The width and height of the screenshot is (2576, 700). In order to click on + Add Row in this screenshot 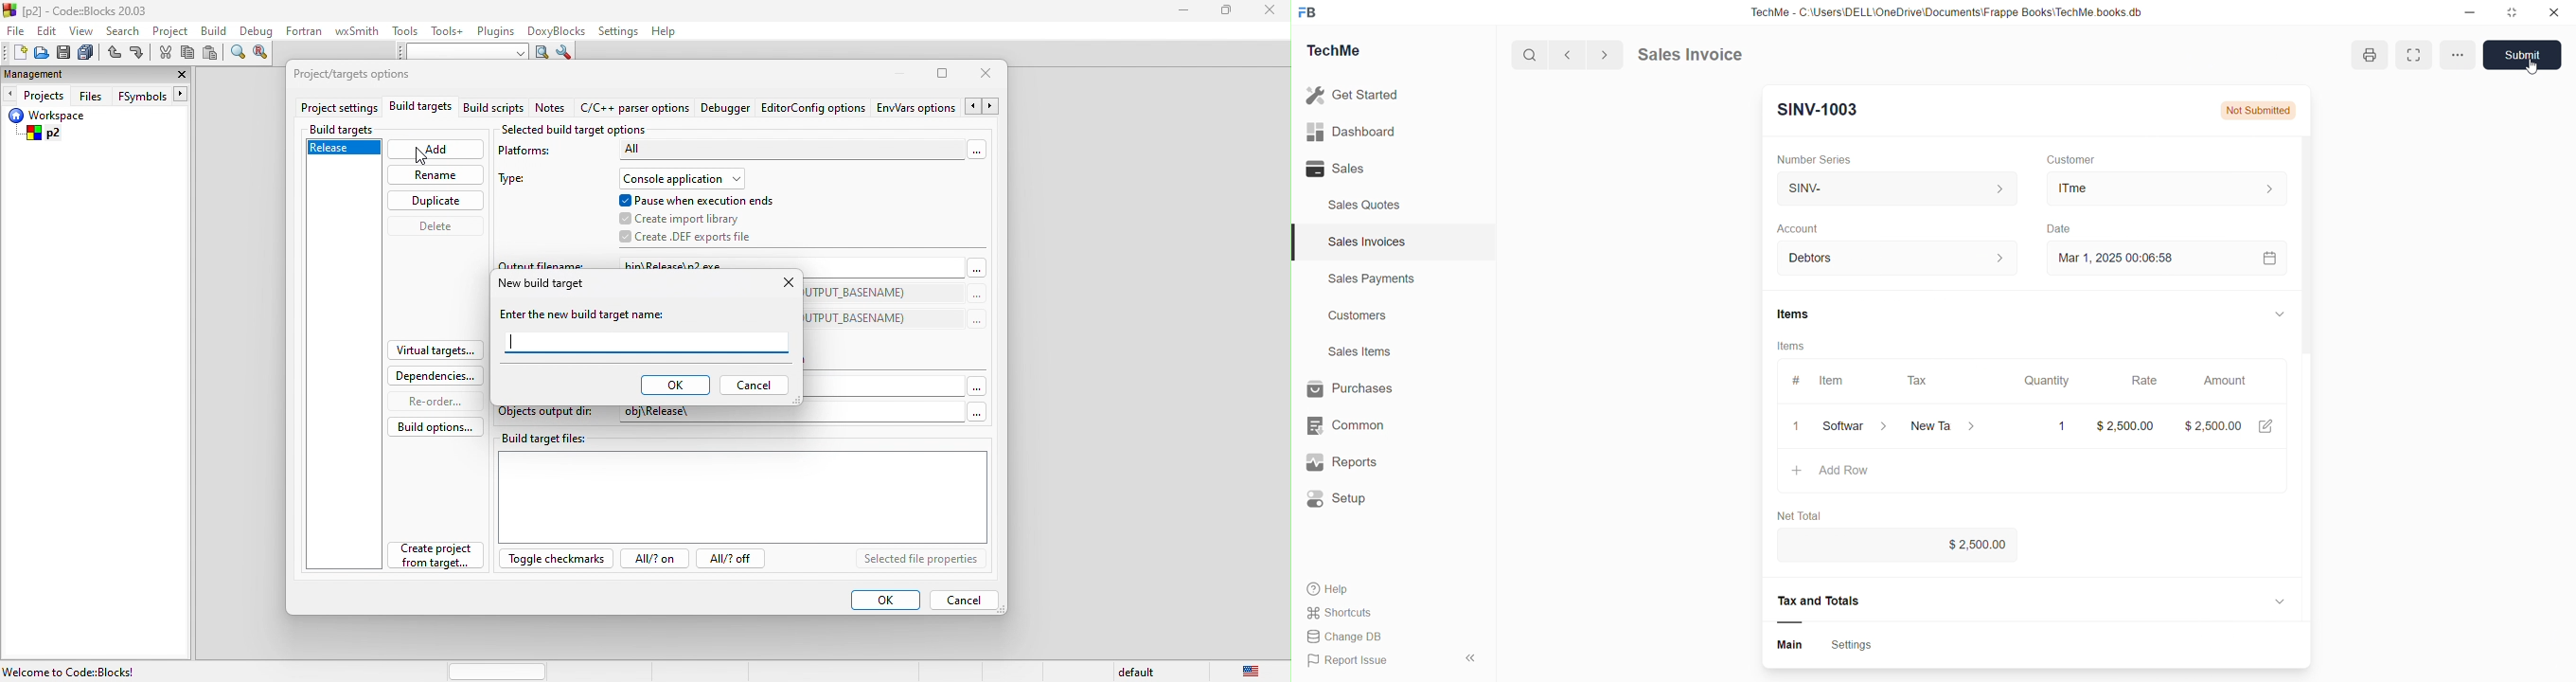, I will do `click(1838, 472)`.